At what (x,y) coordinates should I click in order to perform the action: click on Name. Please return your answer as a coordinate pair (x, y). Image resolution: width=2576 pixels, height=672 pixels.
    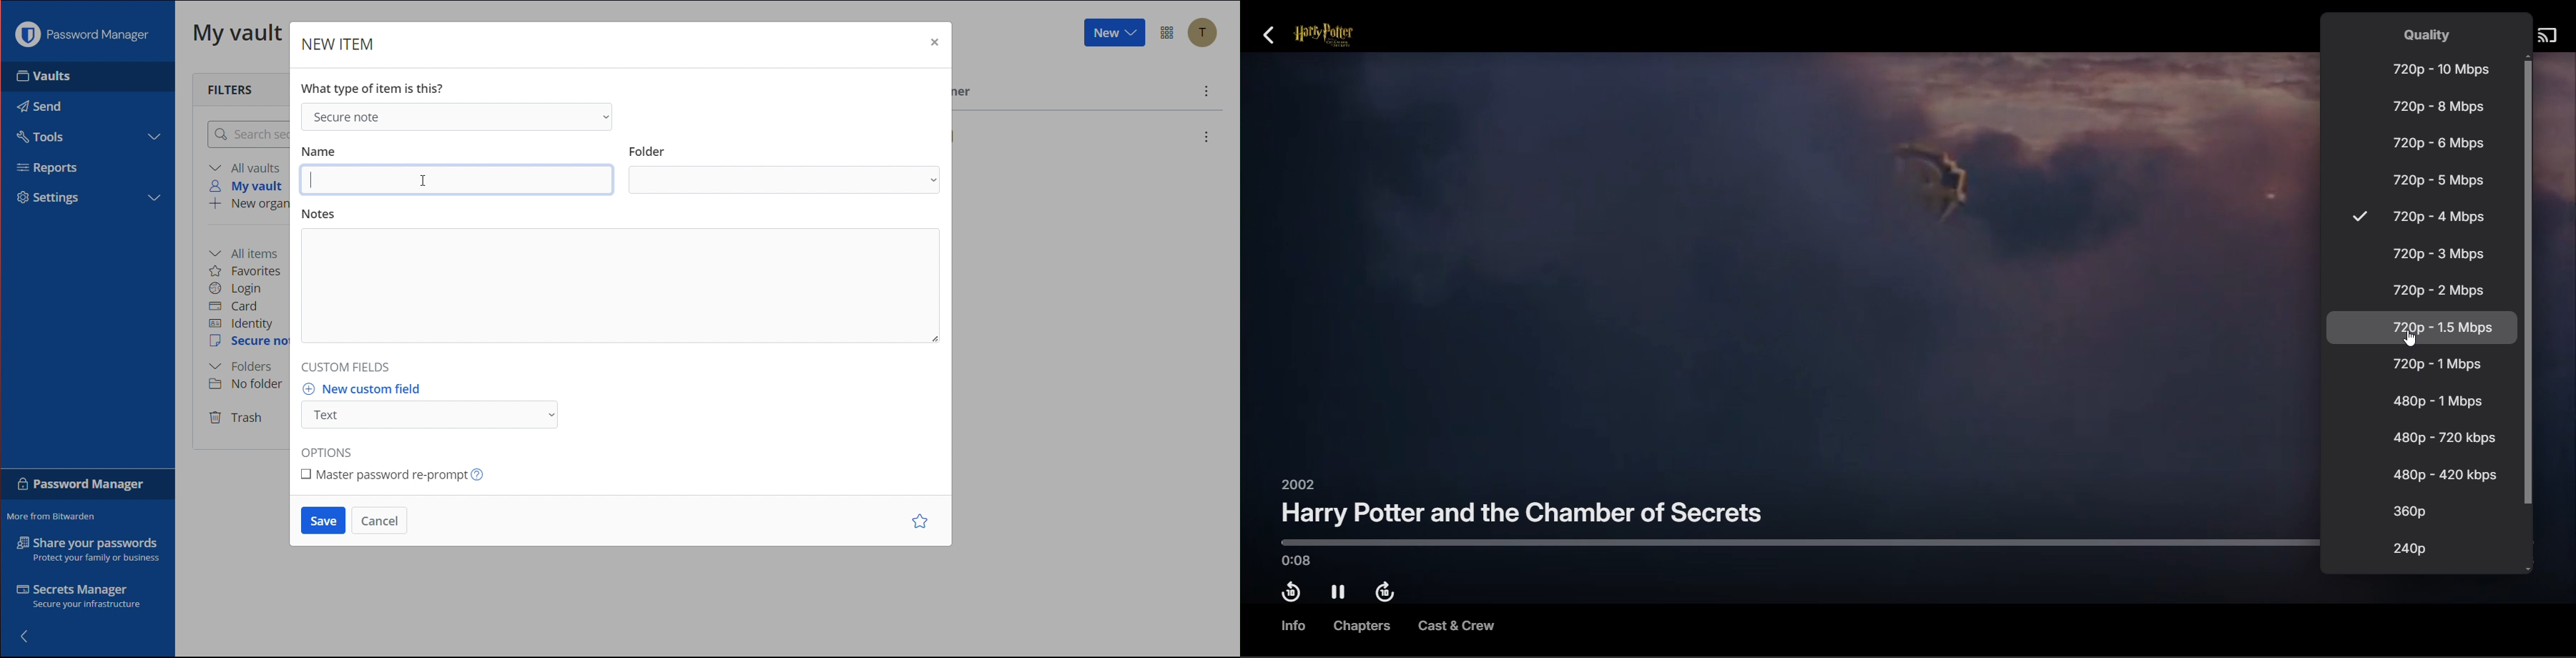
    Looking at the image, I should click on (320, 149).